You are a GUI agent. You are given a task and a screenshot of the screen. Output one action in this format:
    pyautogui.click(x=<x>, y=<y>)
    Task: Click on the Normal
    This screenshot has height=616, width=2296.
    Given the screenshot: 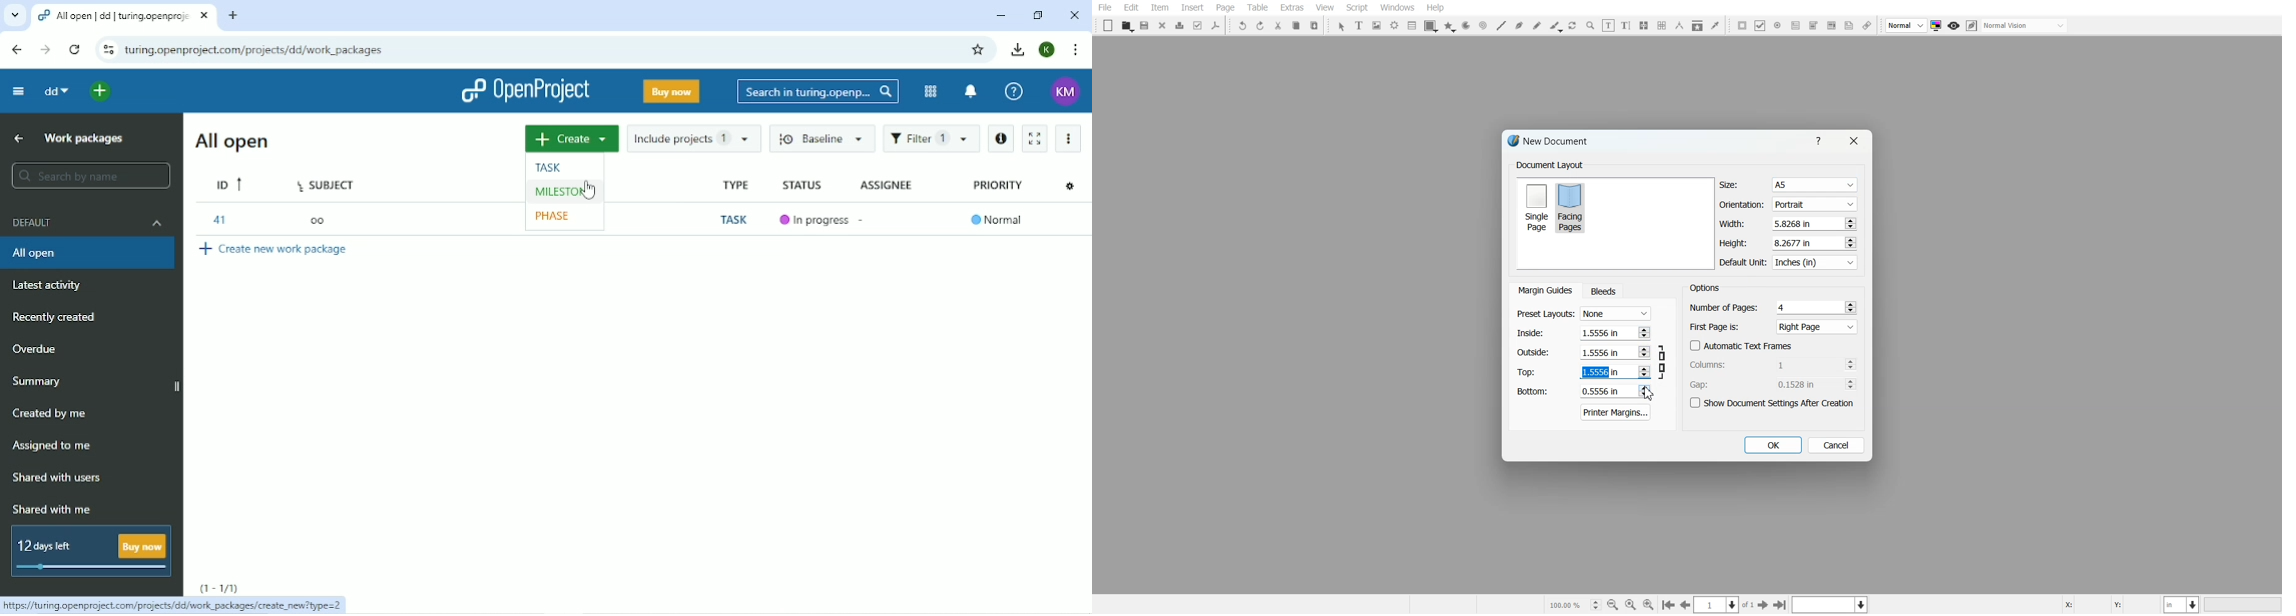 What is the action you would take?
    pyautogui.click(x=999, y=219)
    